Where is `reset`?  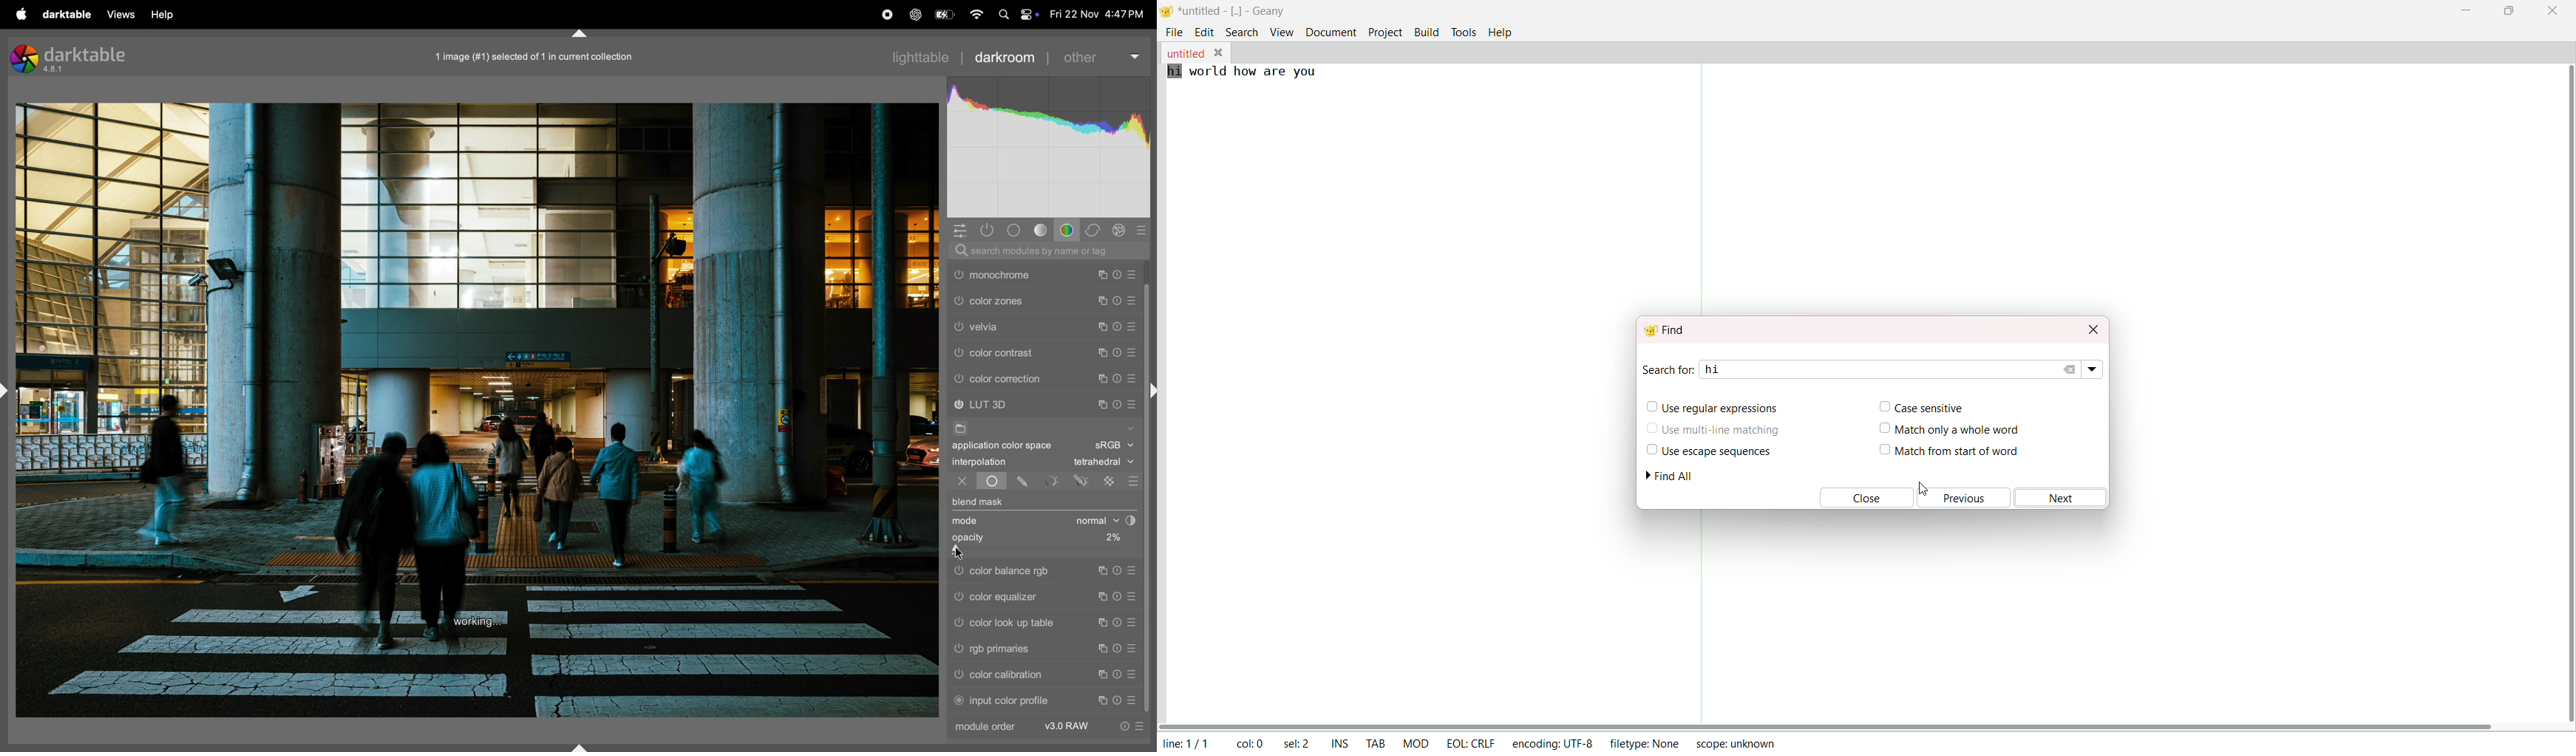
reset is located at coordinates (1118, 298).